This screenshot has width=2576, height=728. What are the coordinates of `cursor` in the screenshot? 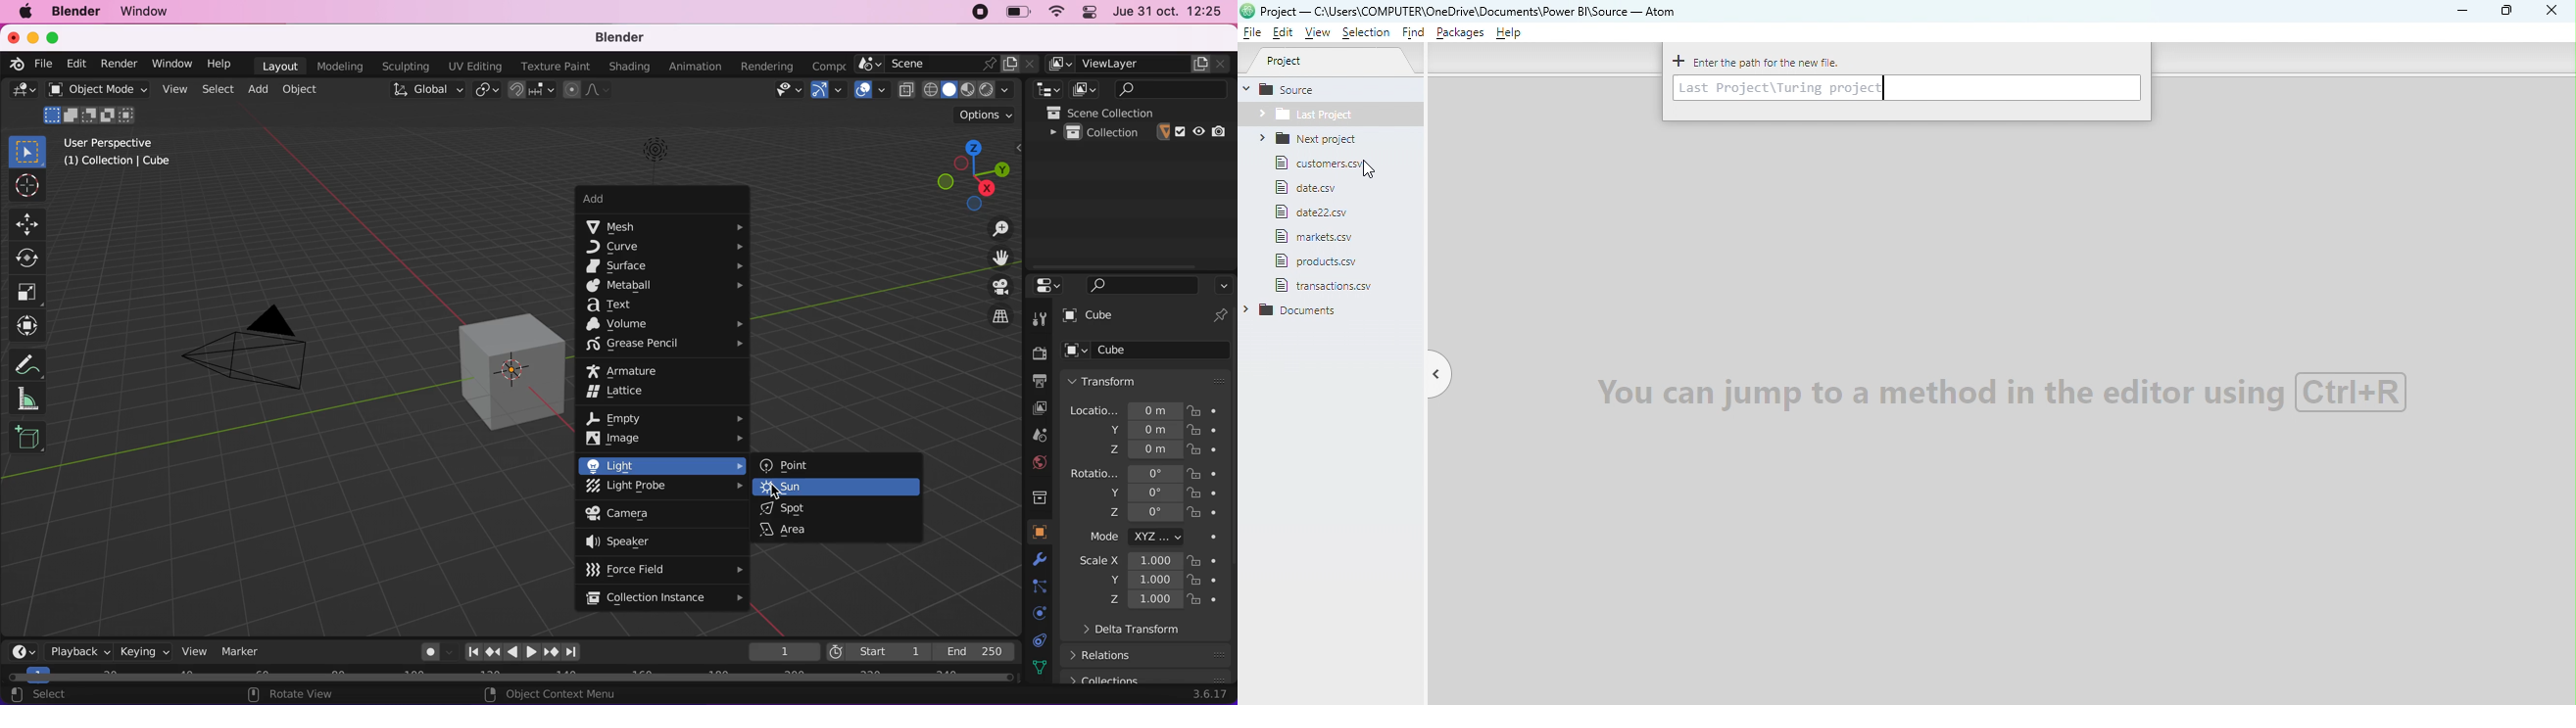 It's located at (1372, 172).